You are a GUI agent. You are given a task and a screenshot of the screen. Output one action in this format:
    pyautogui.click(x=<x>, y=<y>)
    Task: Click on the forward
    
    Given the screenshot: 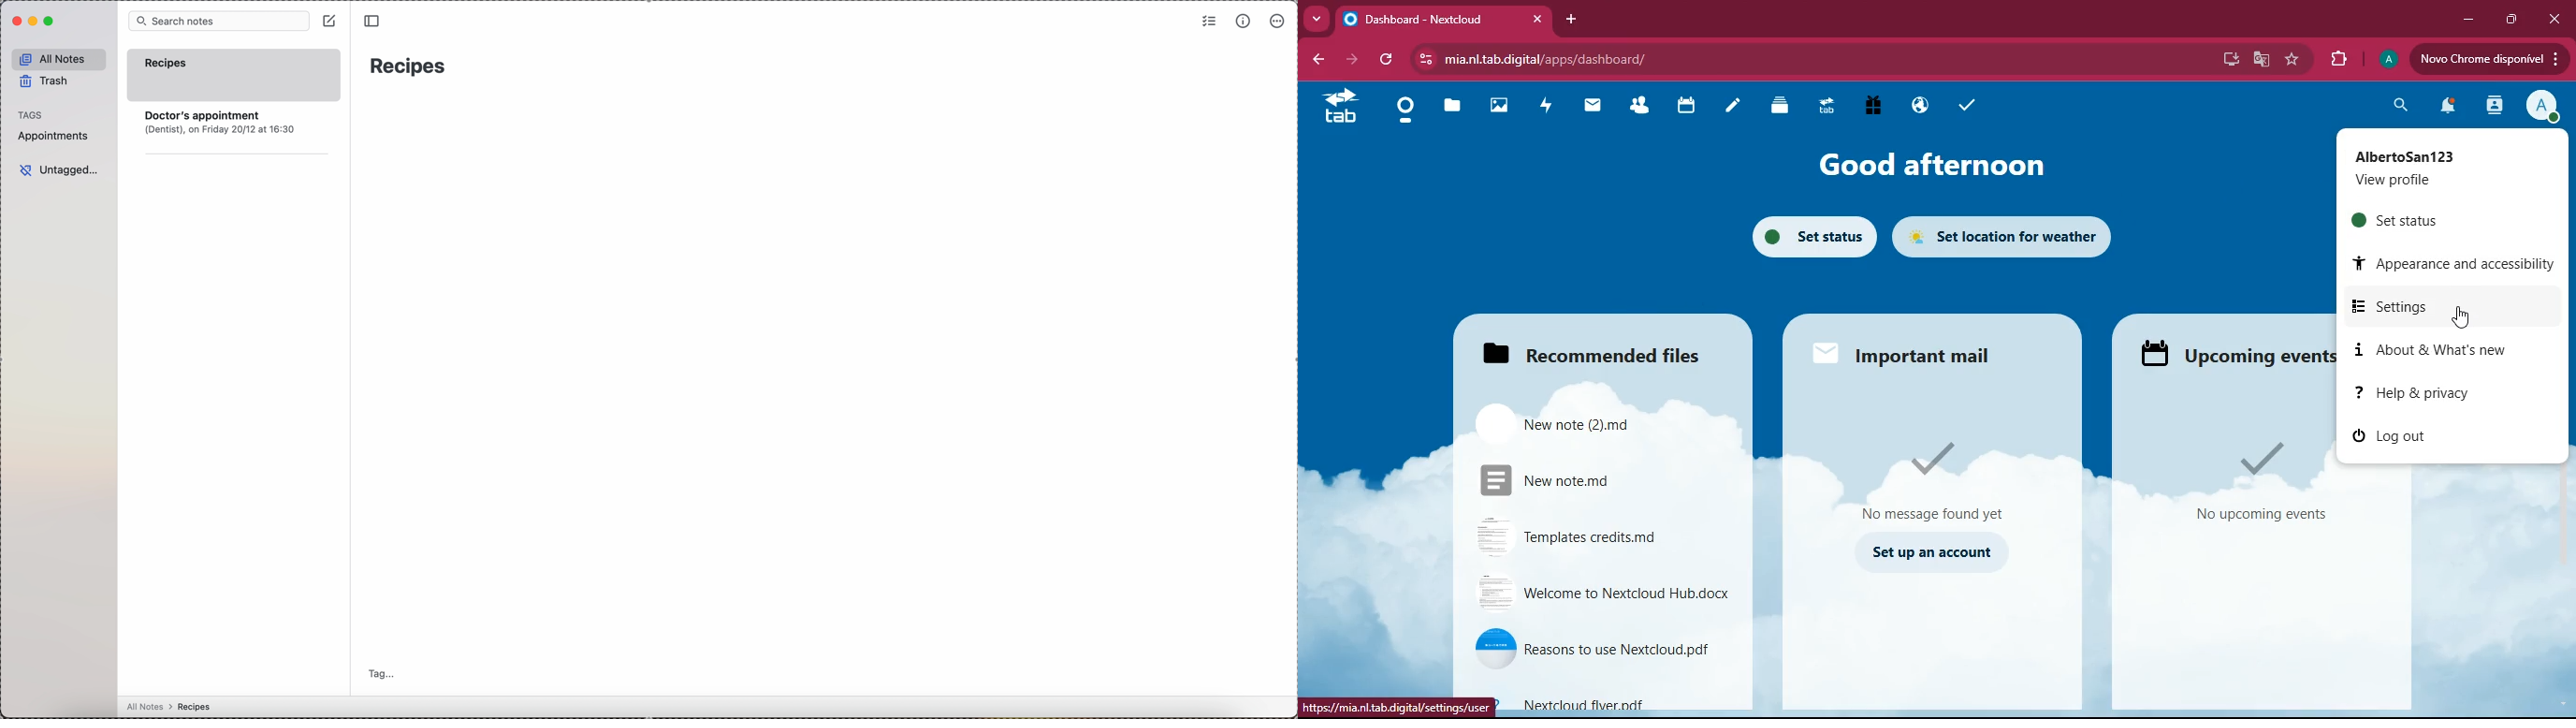 What is the action you would take?
    pyautogui.click(x=1349, y=60)
    